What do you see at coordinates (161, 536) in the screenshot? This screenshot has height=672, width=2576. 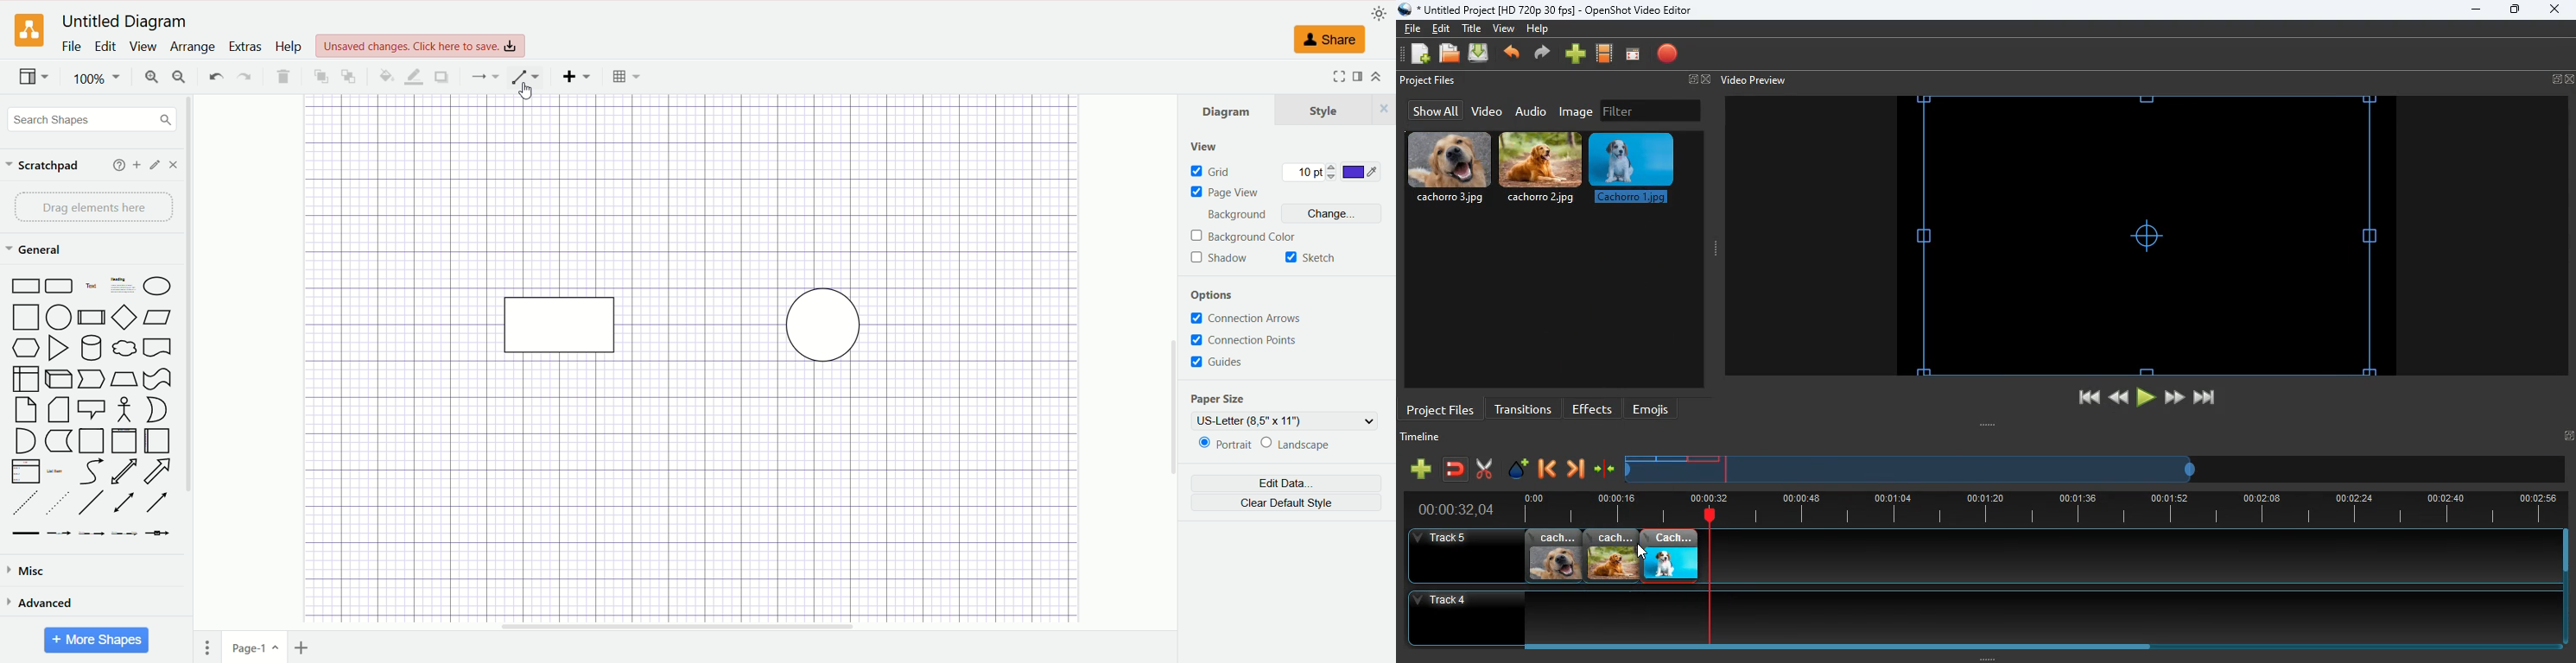 I see `Connector with Icon Symbol` at bounding box center [161, 536].